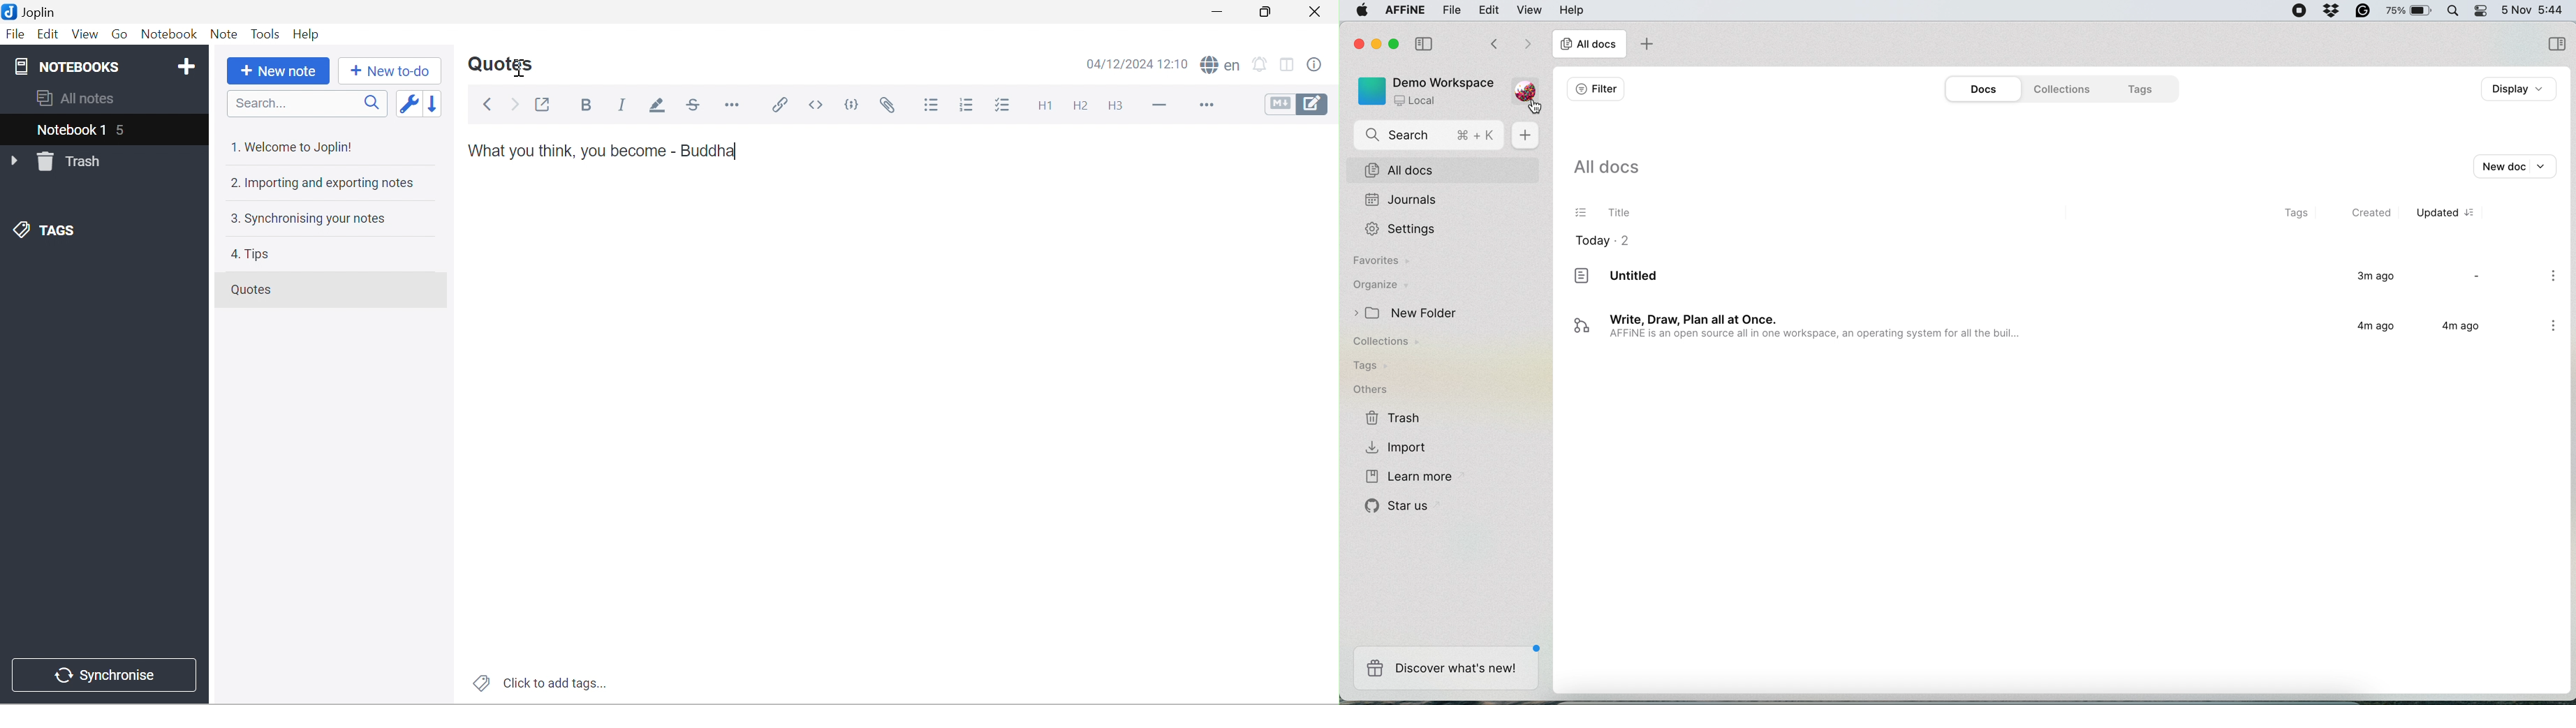  I want to click on What you think, you become - Buddha, so click(603, 151).